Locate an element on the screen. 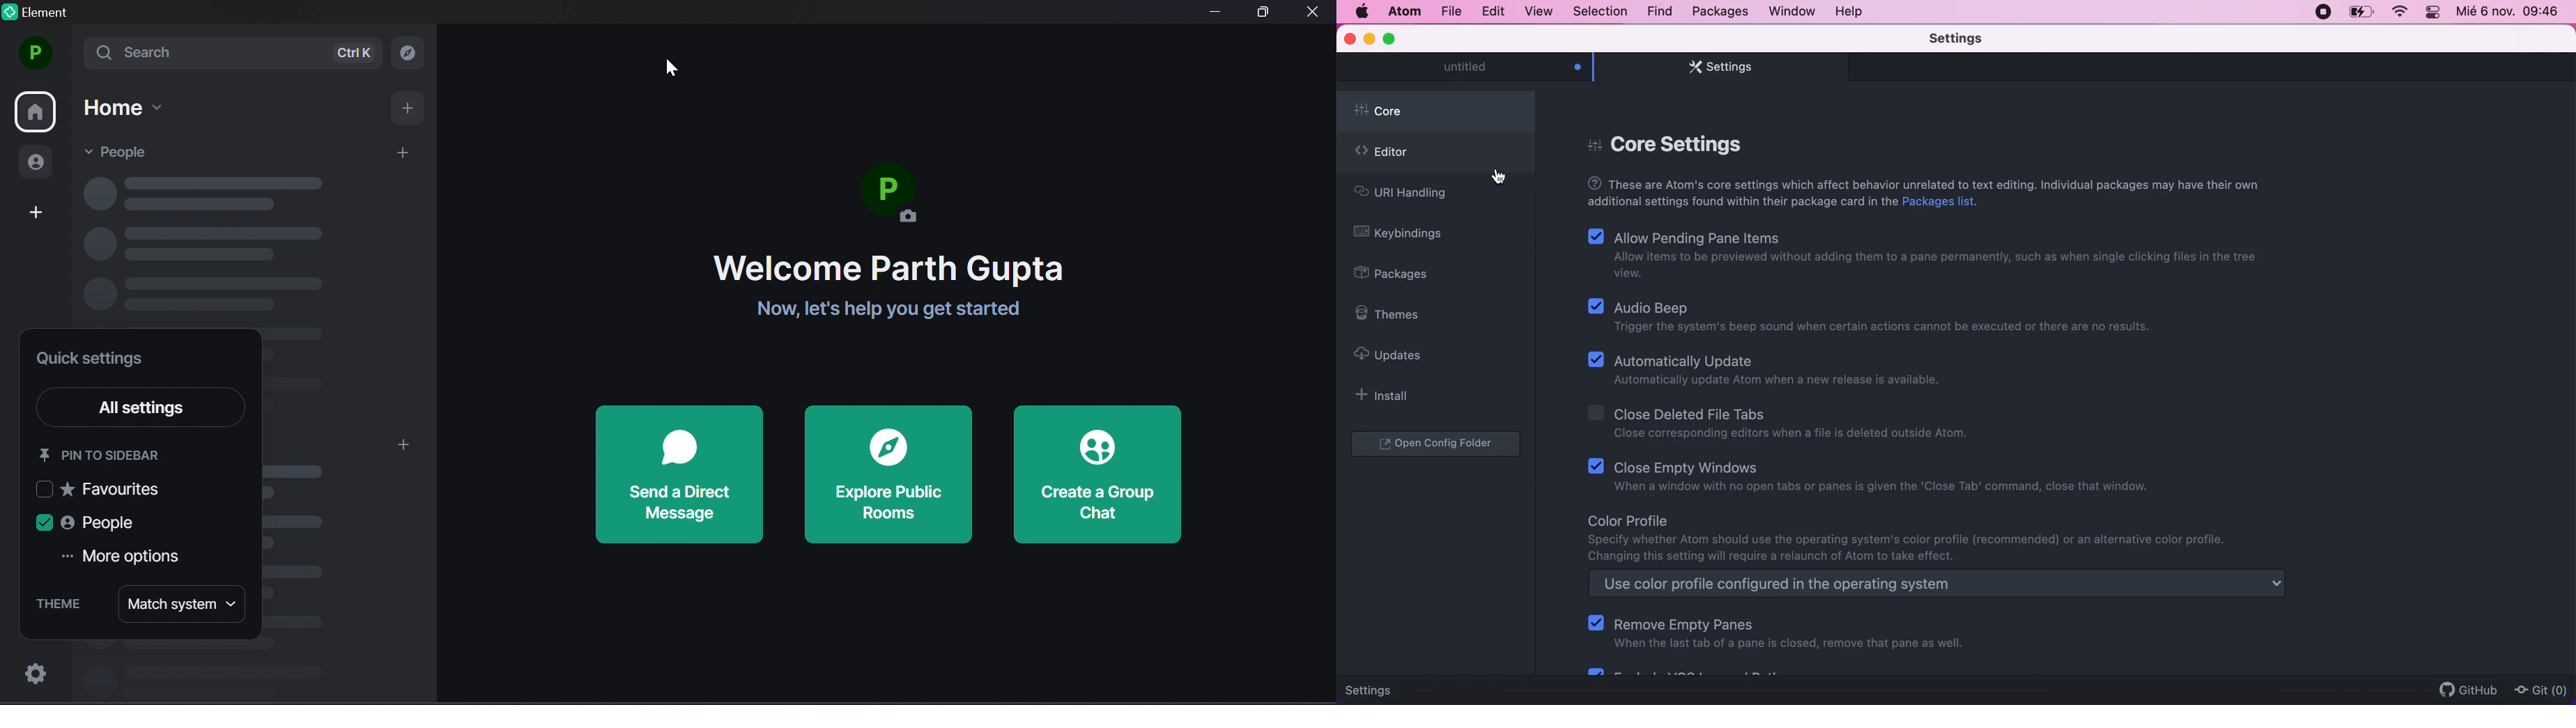  themes is located at coordinates (1397, 312).